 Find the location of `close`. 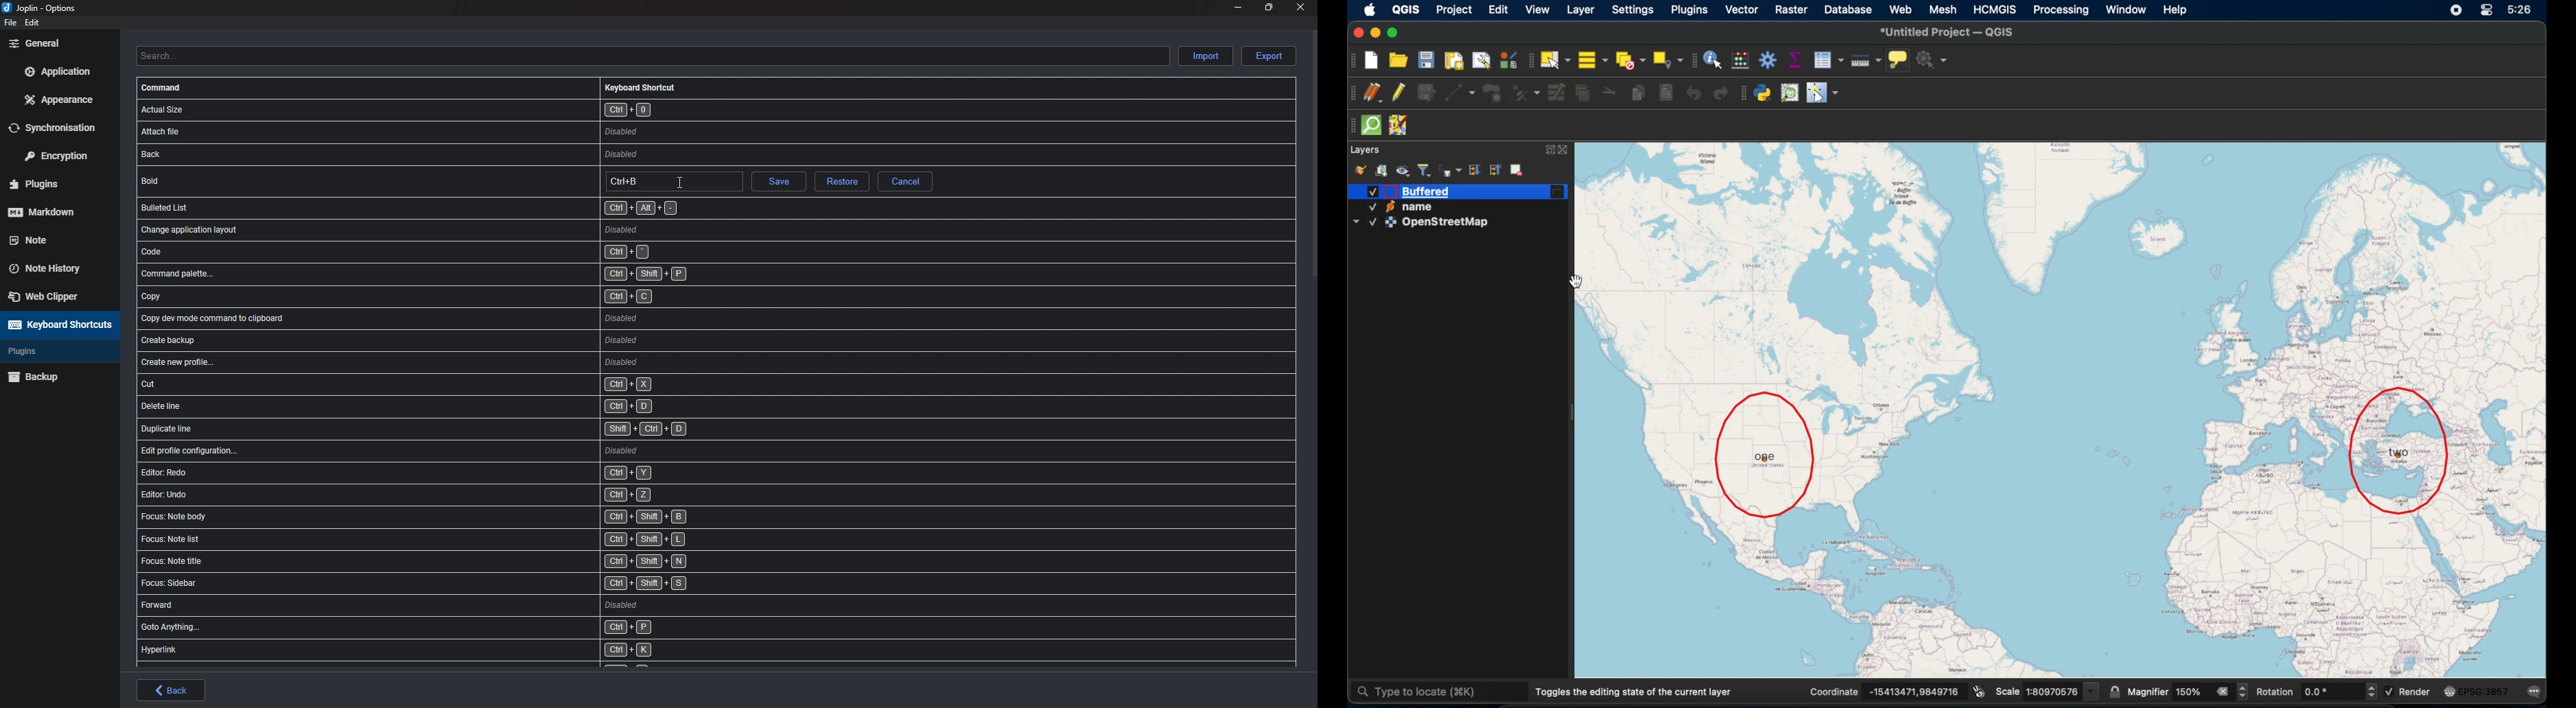

close is located at coordinates (1567, 149).